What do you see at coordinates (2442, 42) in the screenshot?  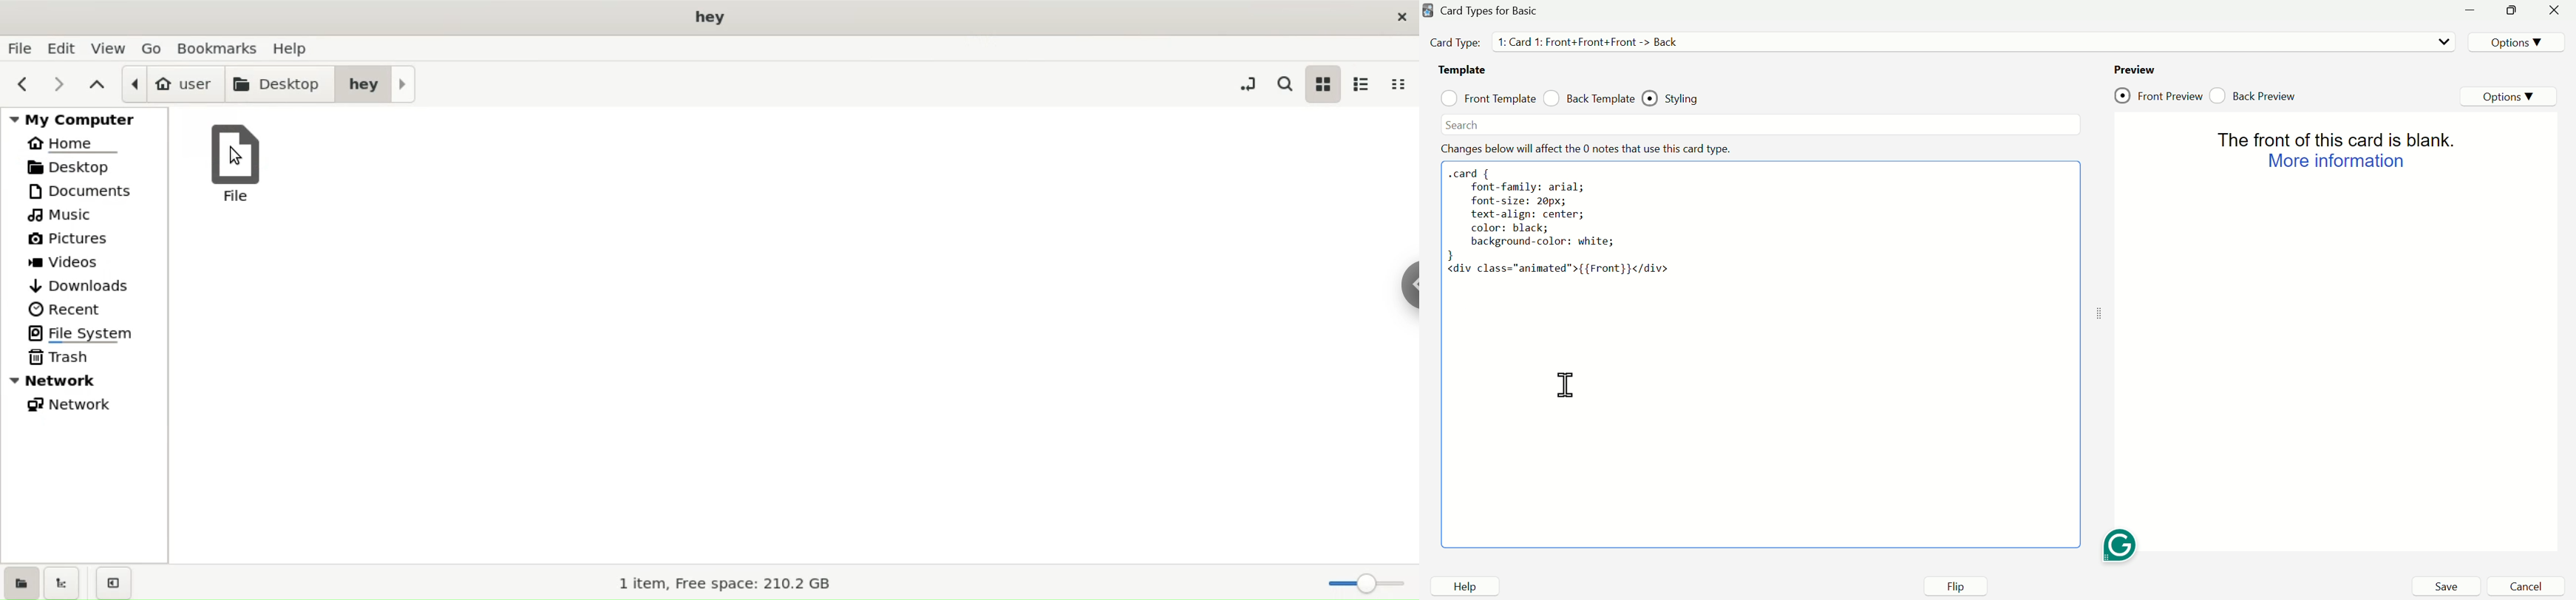 I see `Dropdown` at bounding box center [2442, 42].